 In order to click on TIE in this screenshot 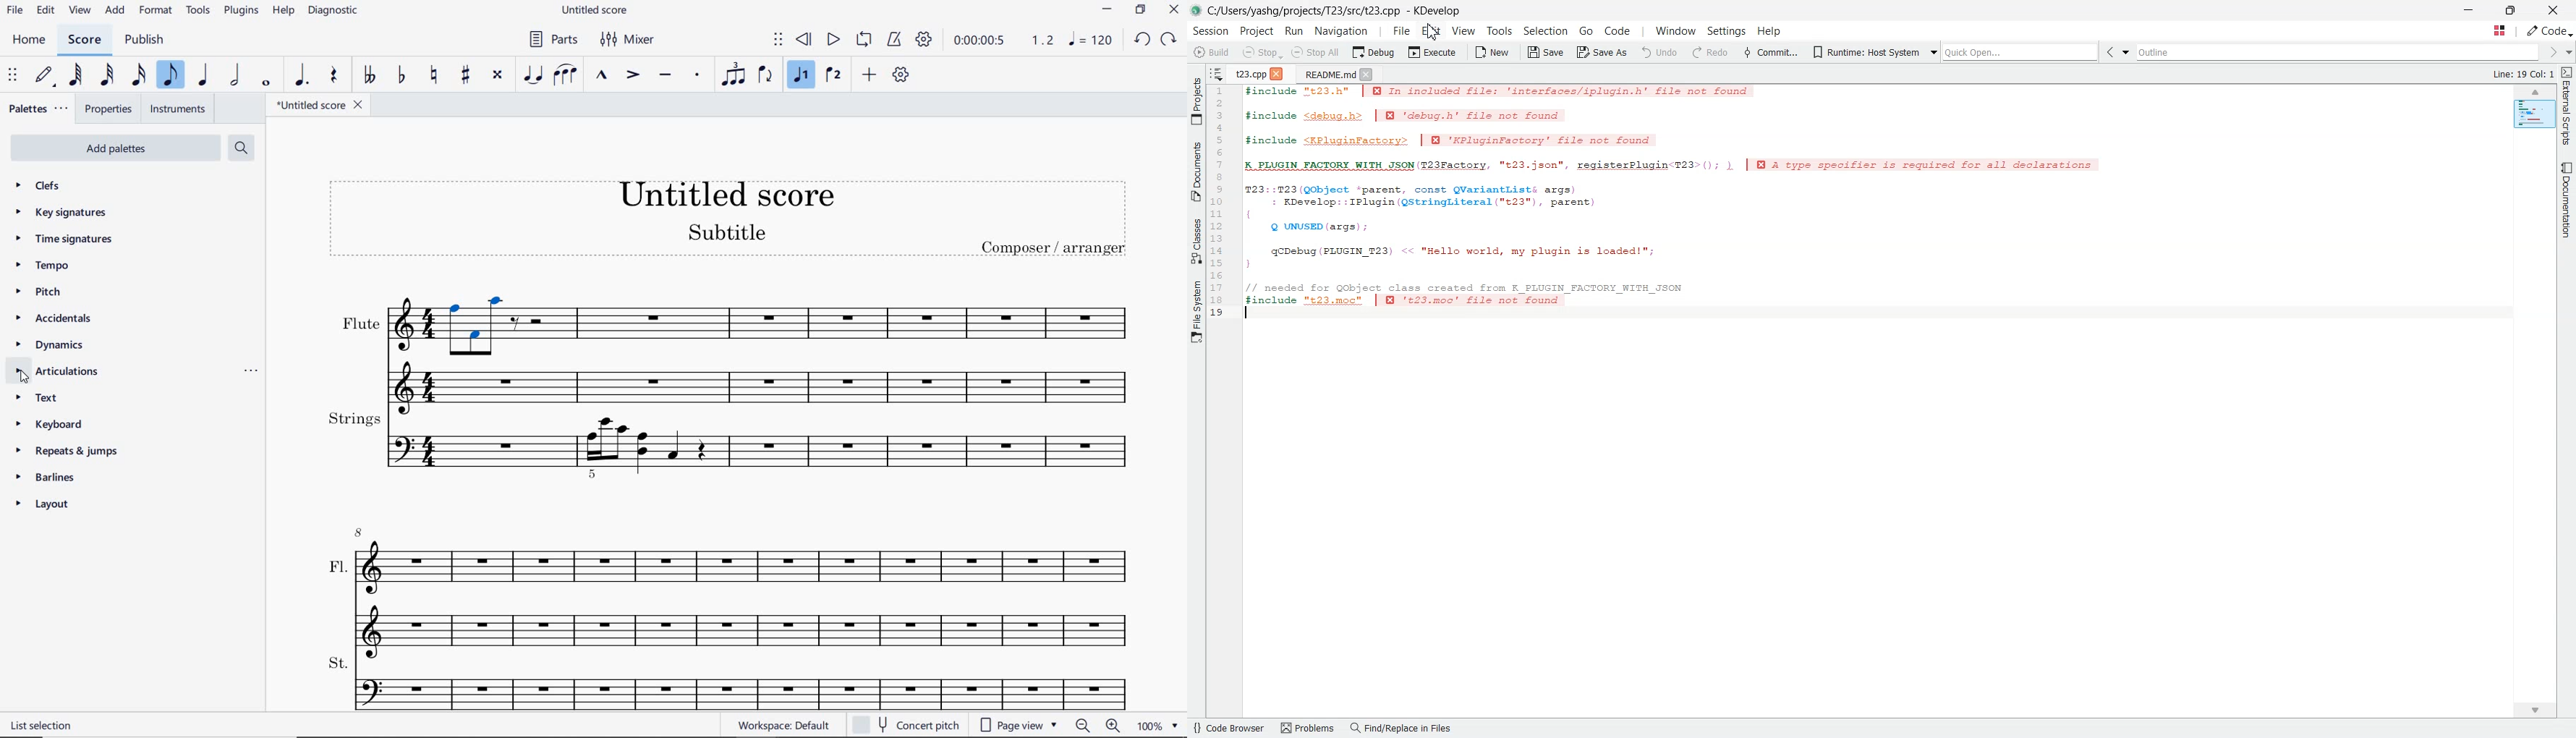, I will do `click(532, 73)`.